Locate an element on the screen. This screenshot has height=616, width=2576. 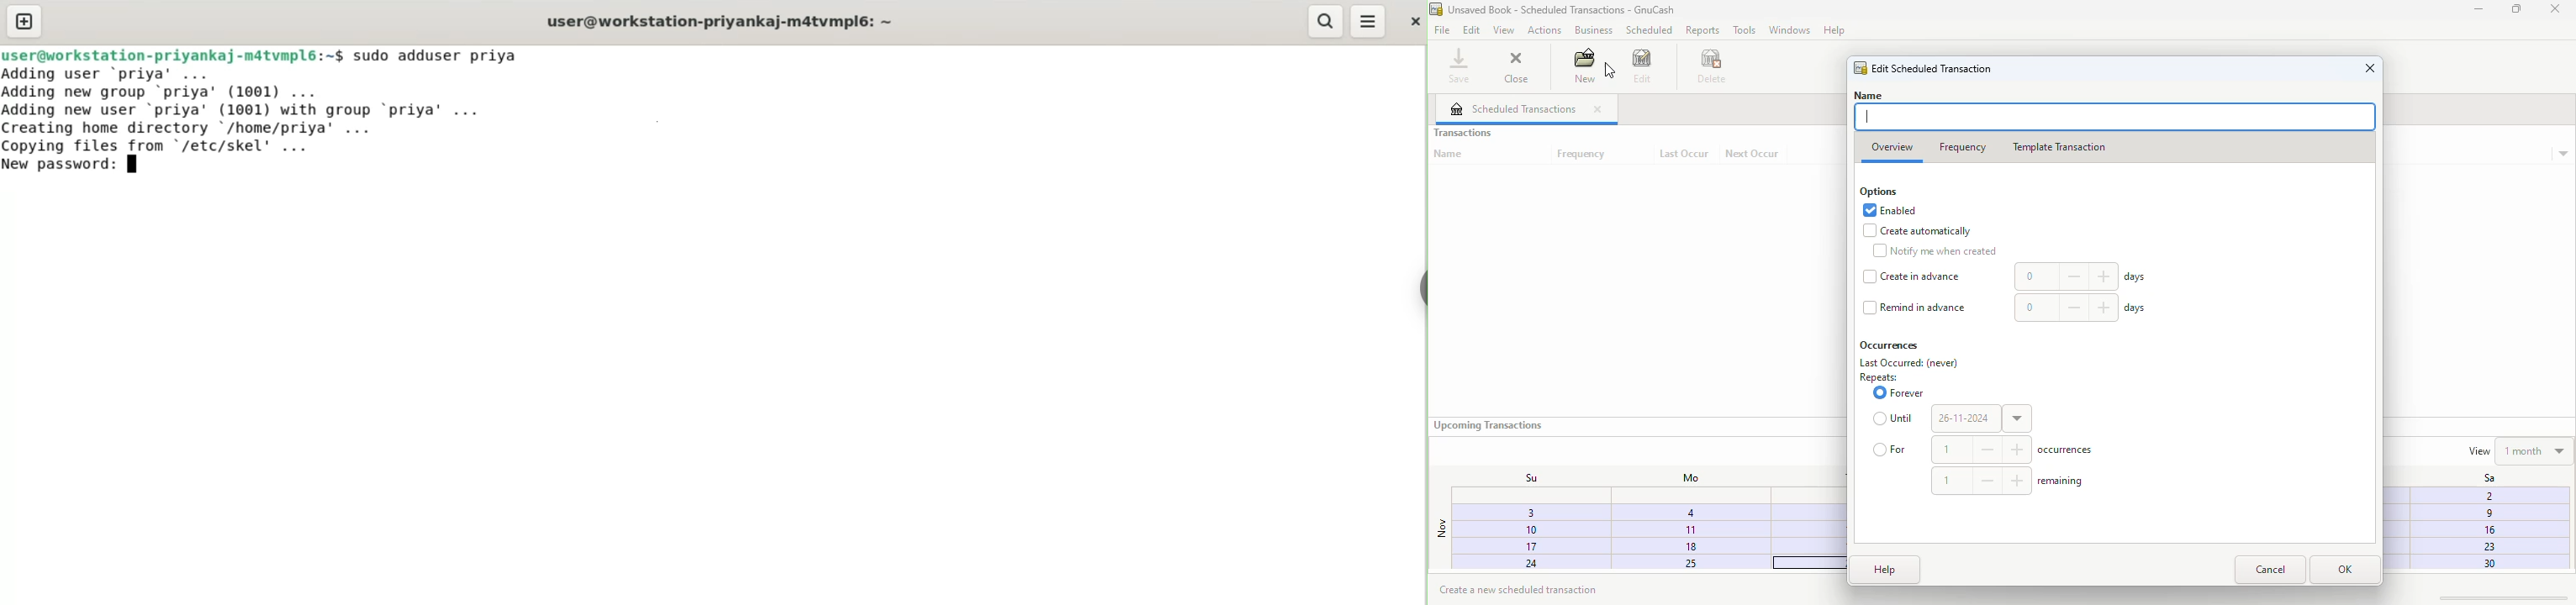
create automatically is located at coordinates (1918, 231).